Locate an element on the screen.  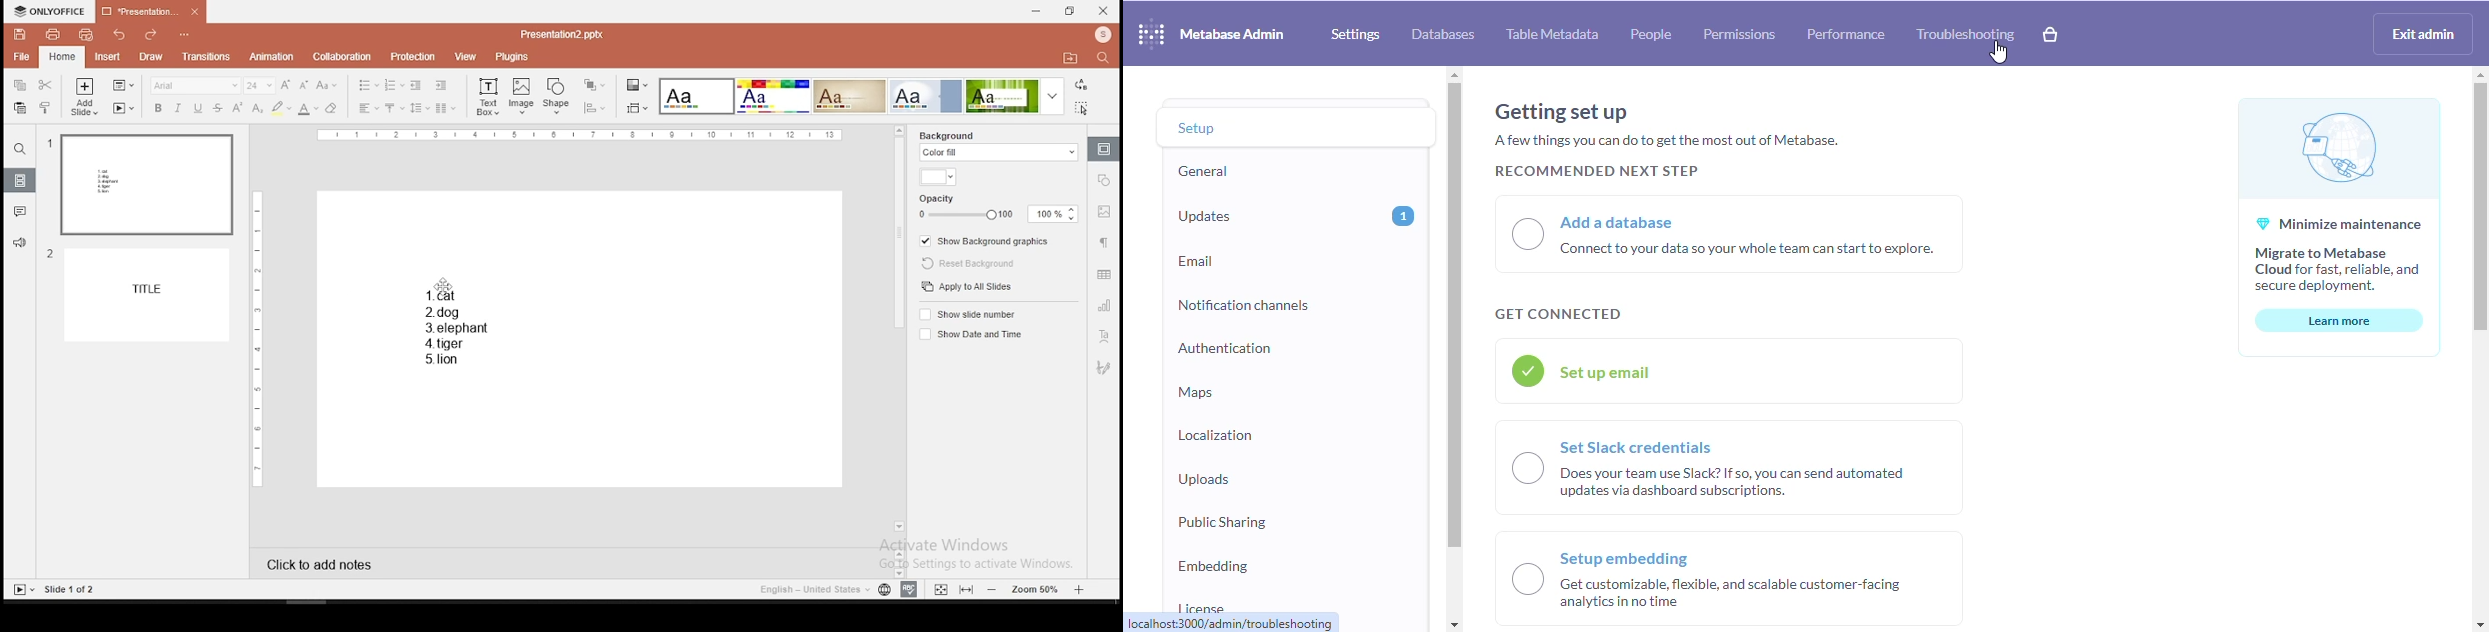
art is located at coordinates (1106, 367).